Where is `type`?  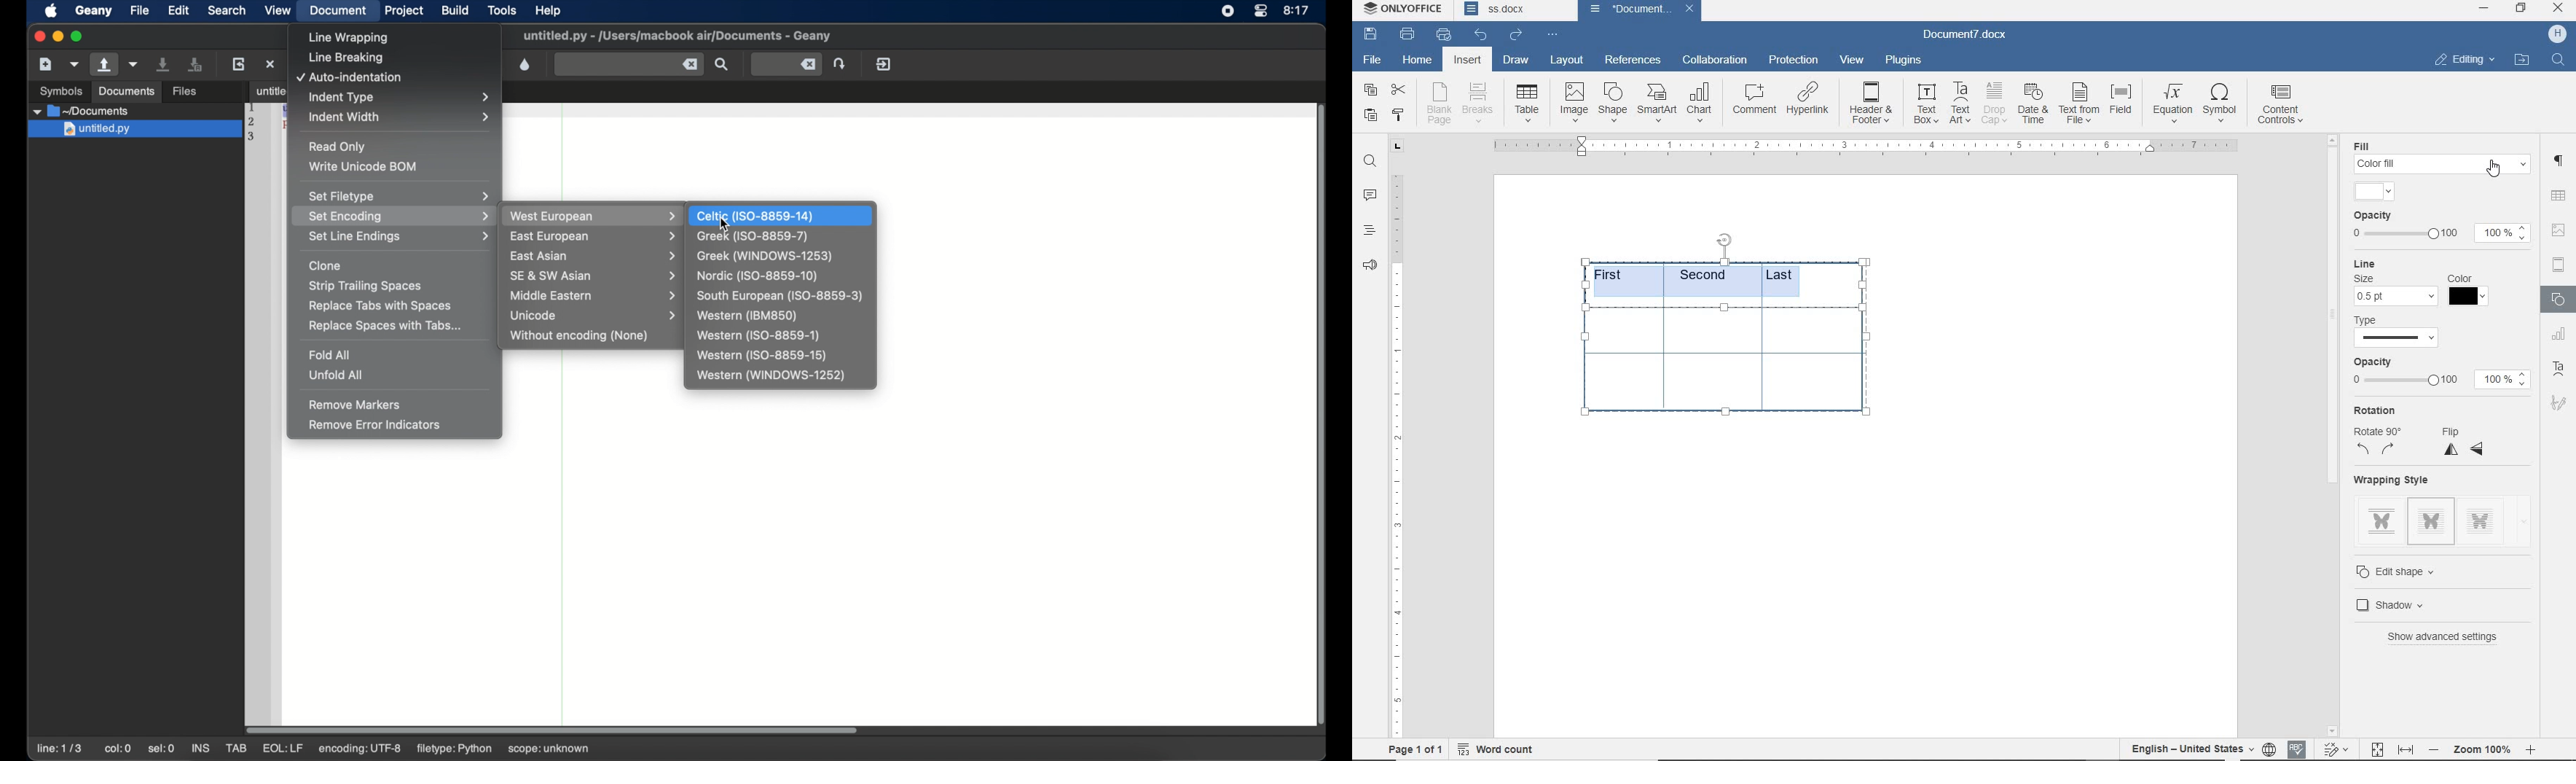 type is located at coordinates (2373, 319).